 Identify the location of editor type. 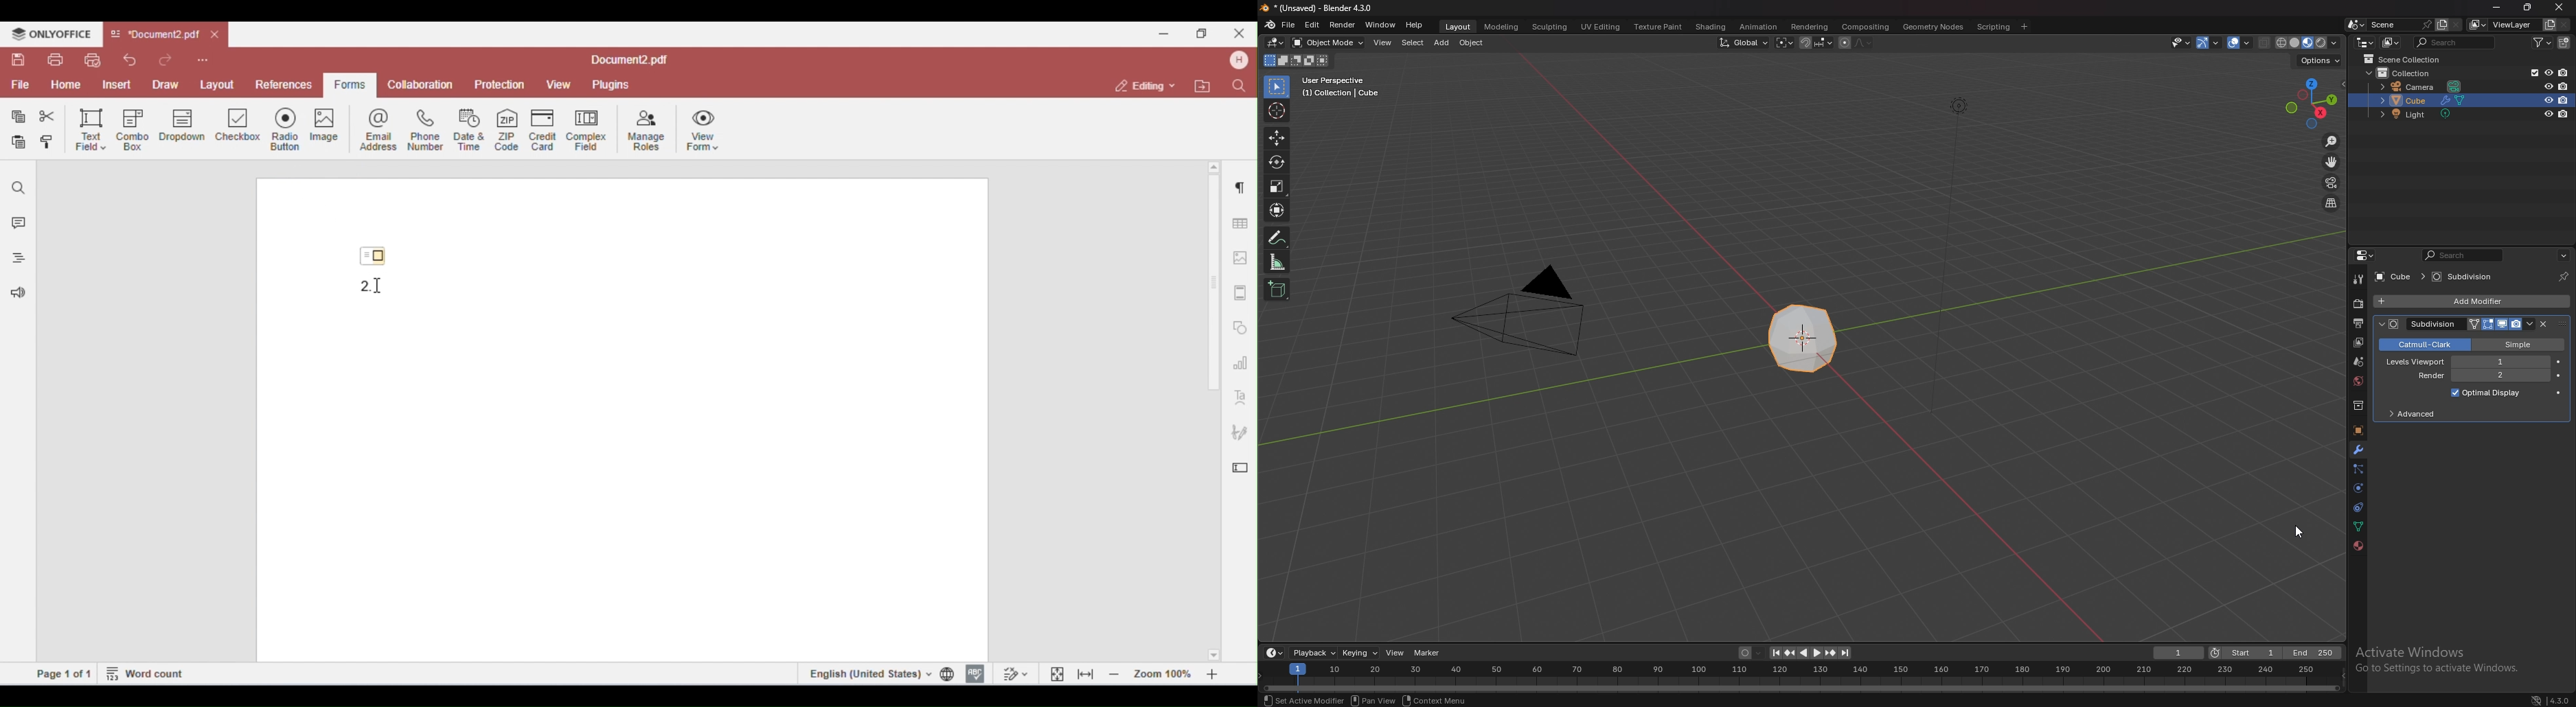
(1275, 43).